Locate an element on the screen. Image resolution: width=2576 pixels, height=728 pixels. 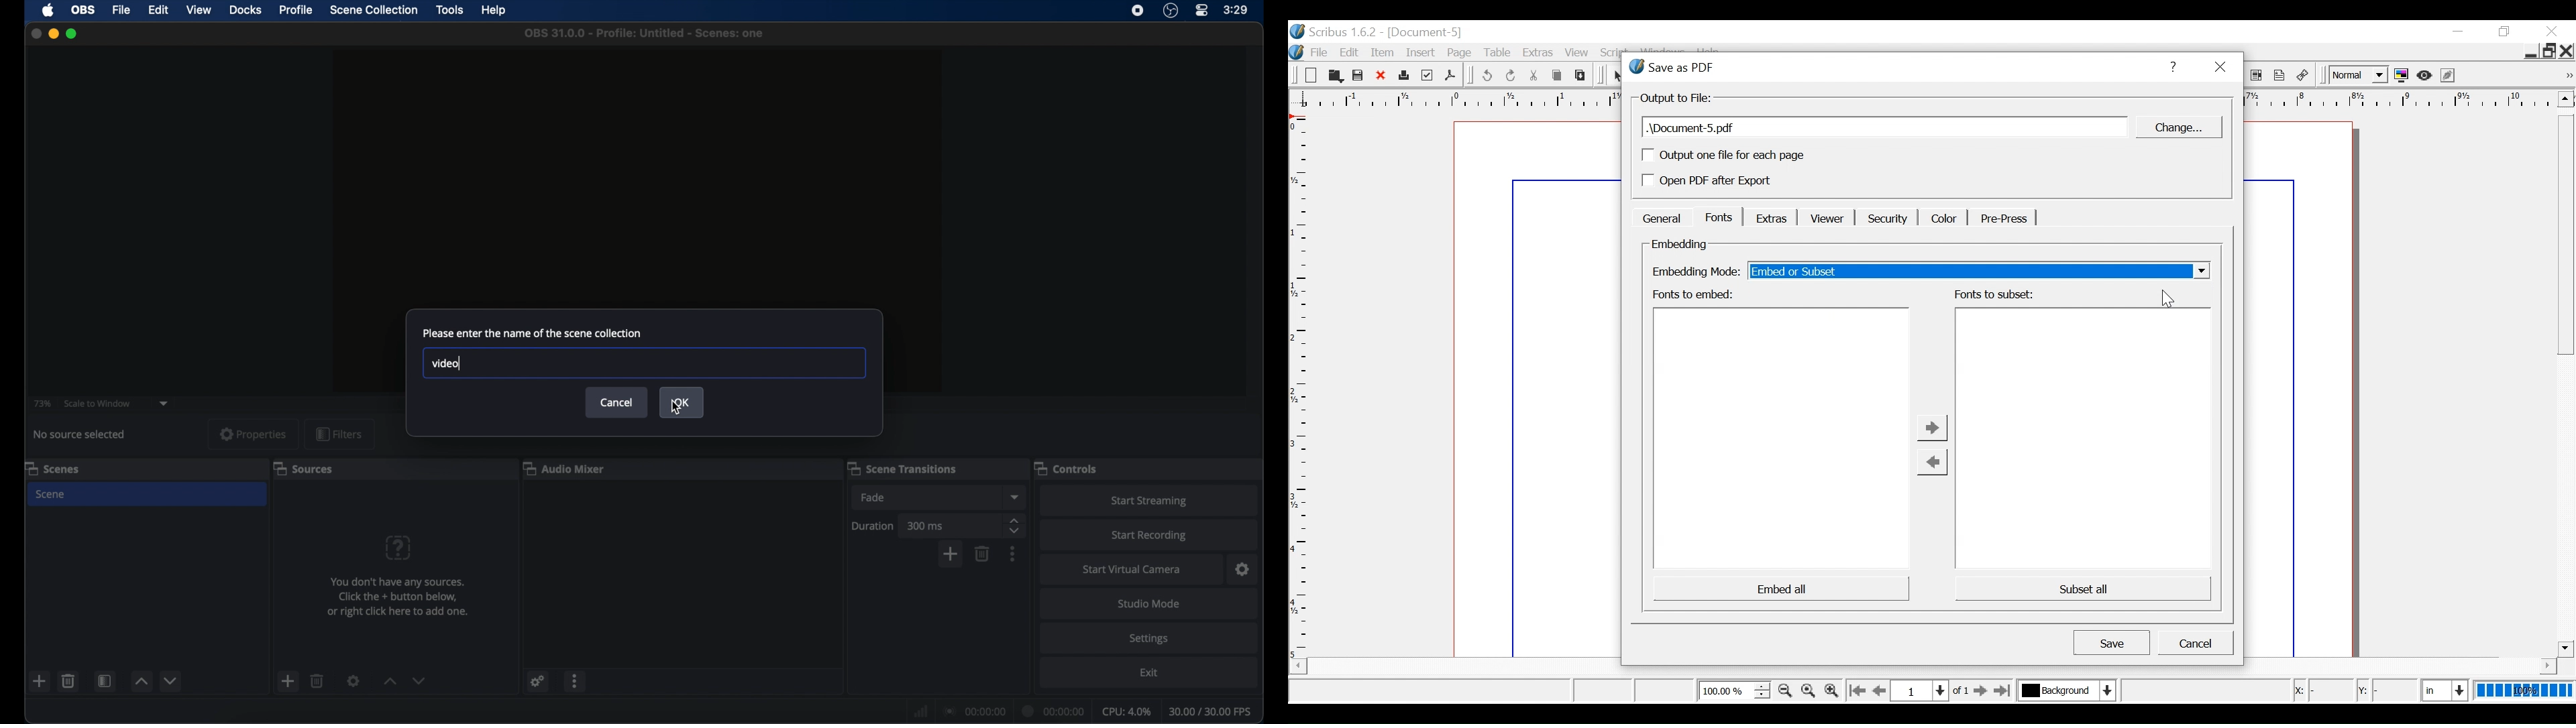
settings is located at coordinates (536, 680).